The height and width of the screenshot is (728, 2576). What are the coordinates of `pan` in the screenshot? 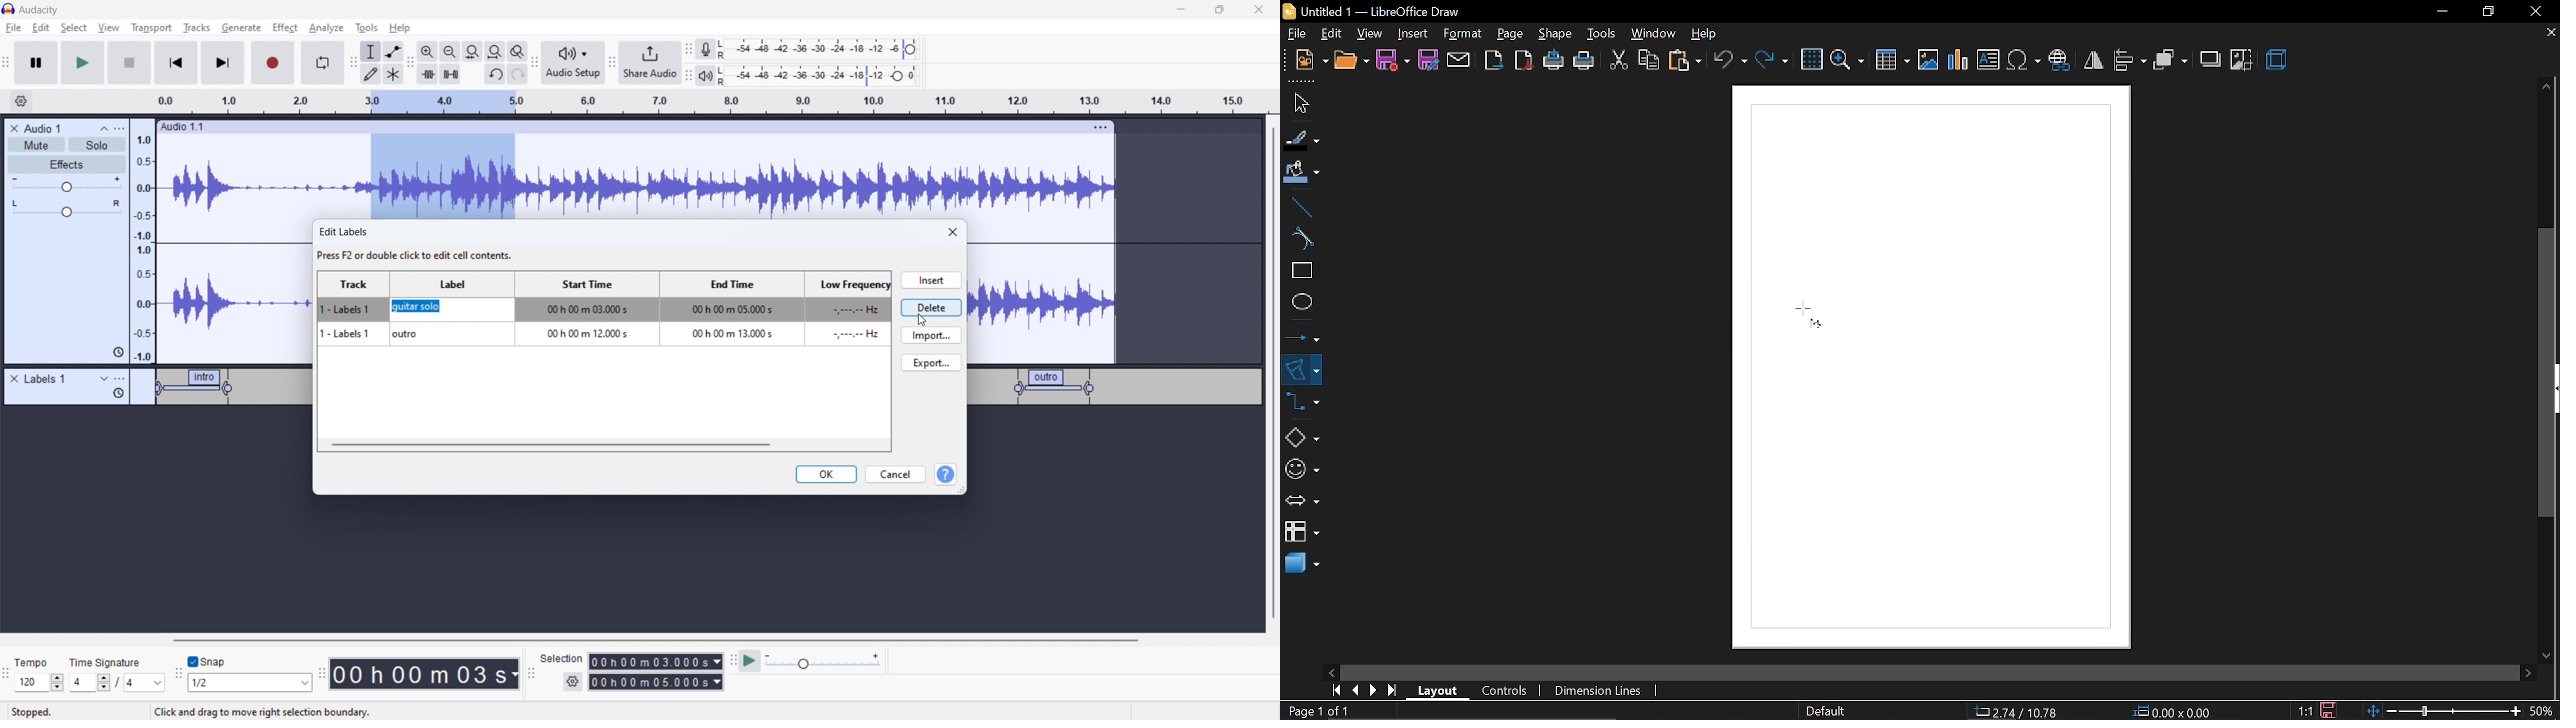 It's located at (67, 209).